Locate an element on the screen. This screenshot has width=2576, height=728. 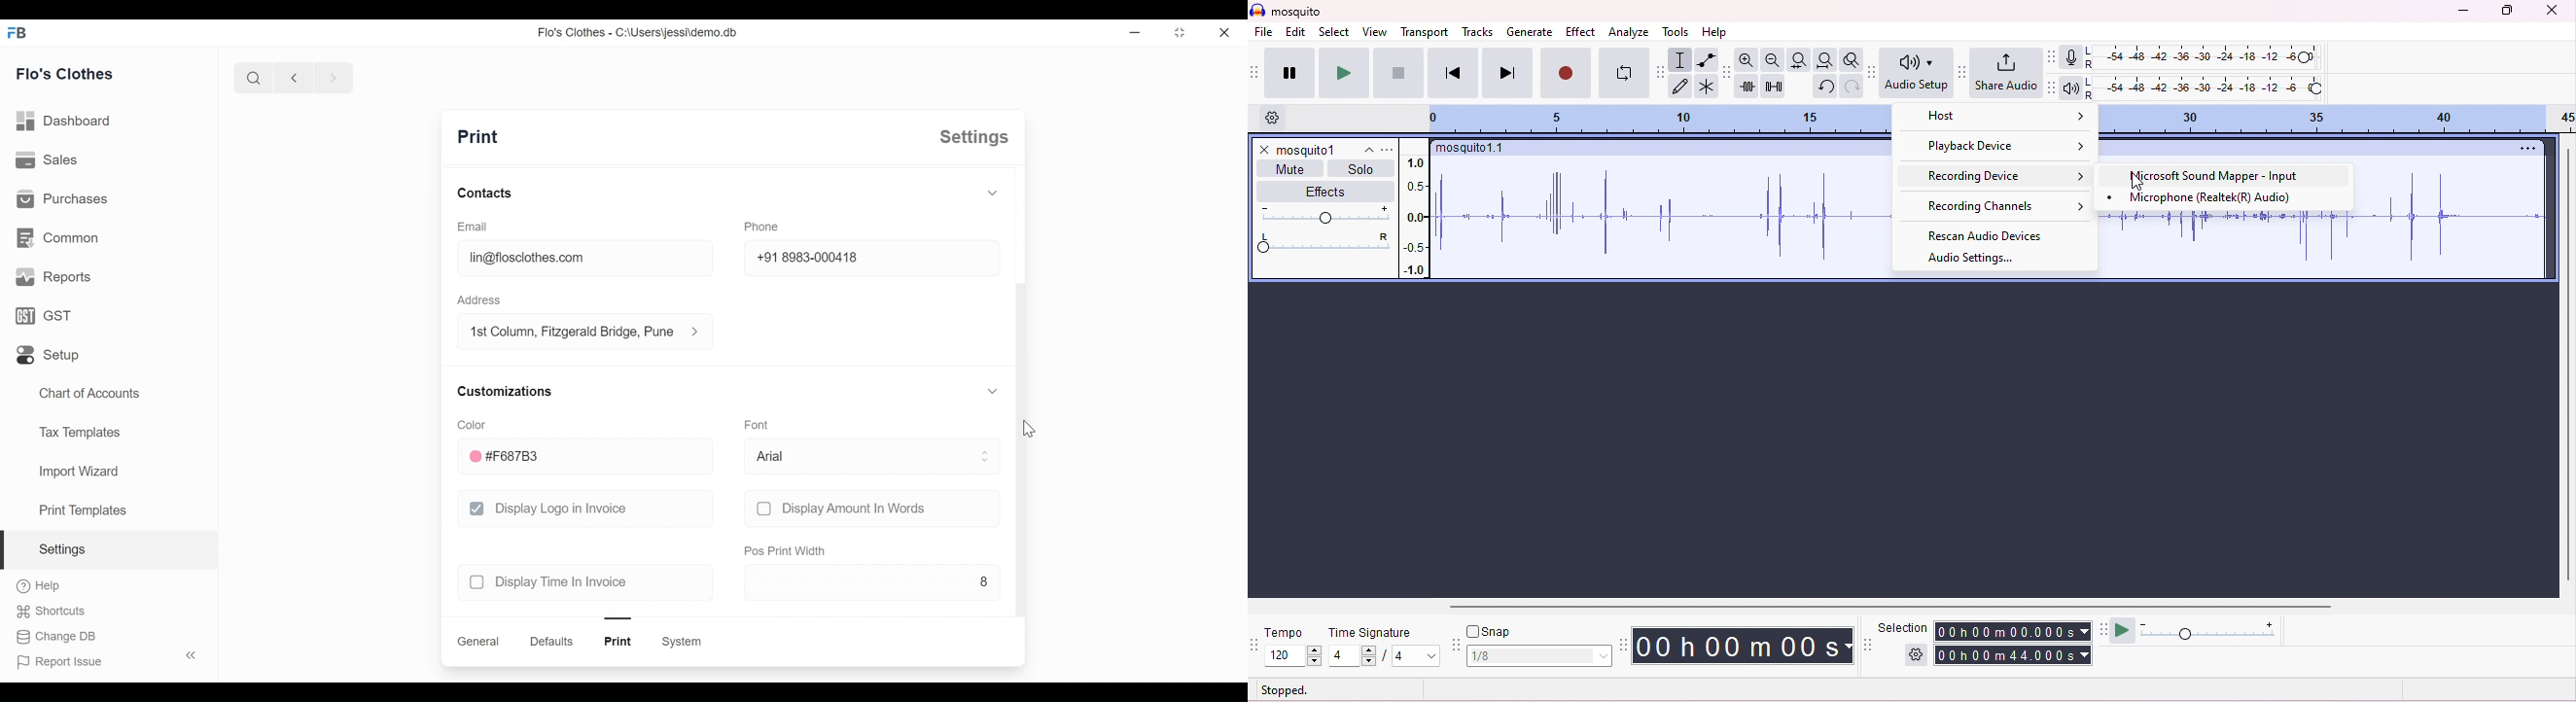
dashboard is located at coordinates (64, 121).